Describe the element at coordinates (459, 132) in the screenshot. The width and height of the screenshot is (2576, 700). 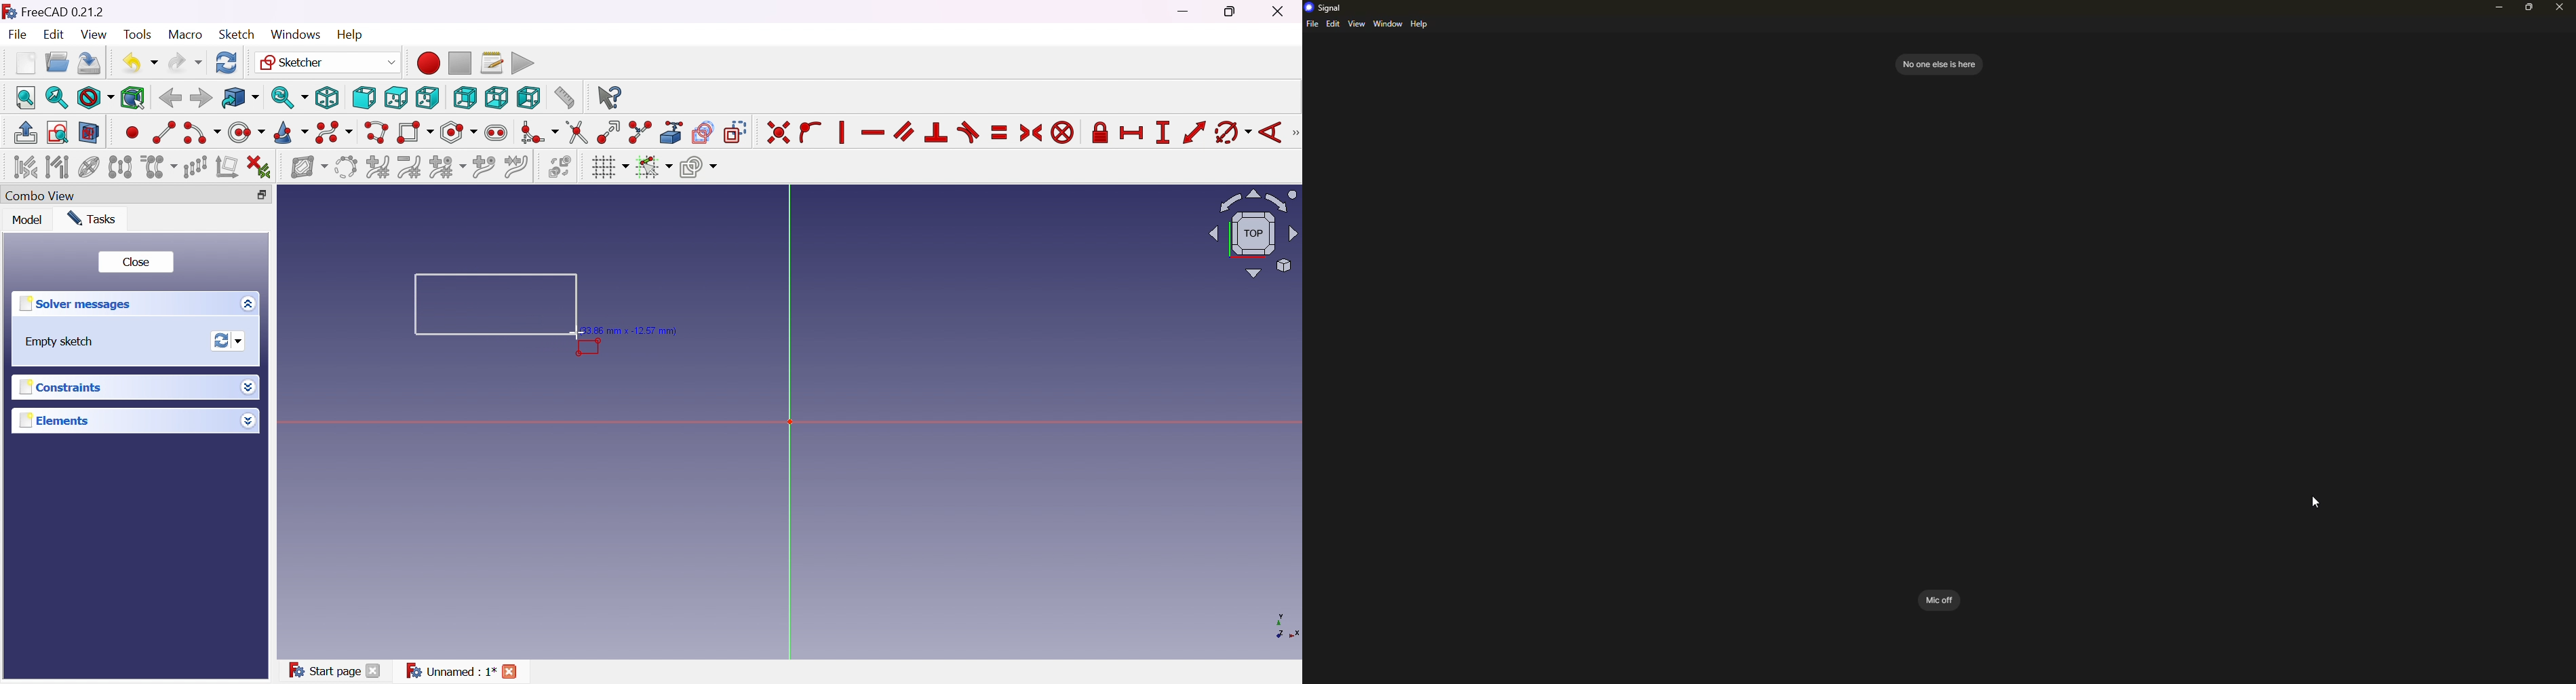
I see `Create regular polygon` at that location.